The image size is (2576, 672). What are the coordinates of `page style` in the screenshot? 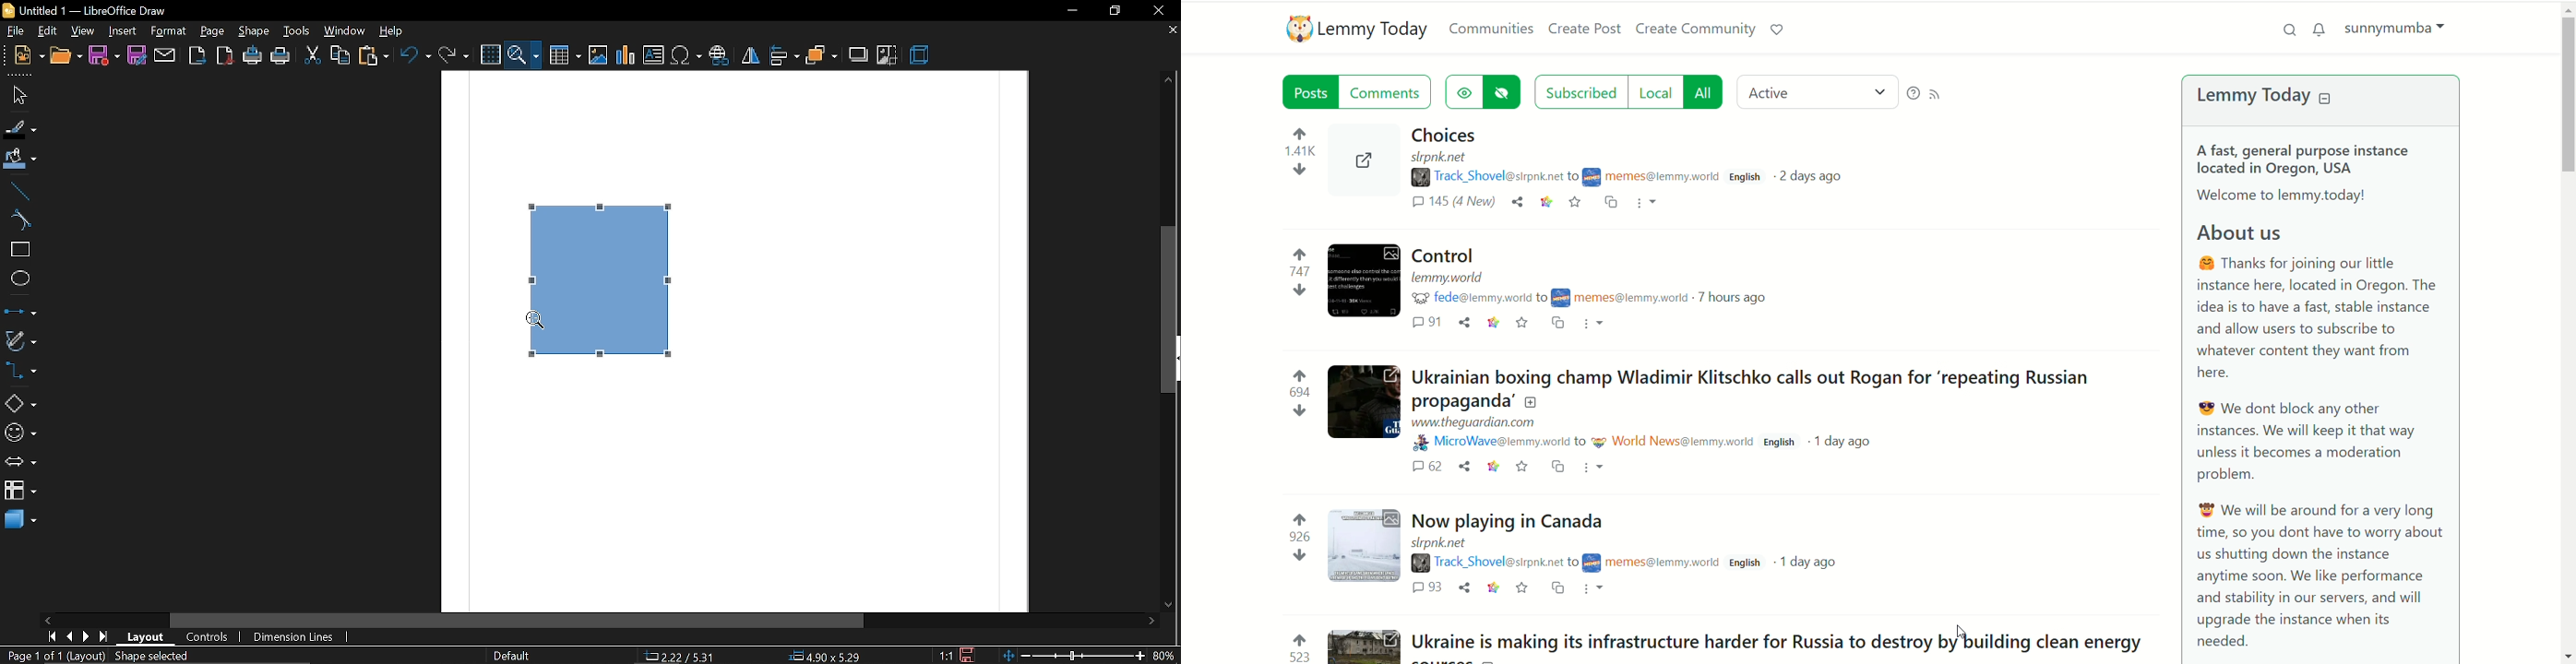 It's located at (513, 657).